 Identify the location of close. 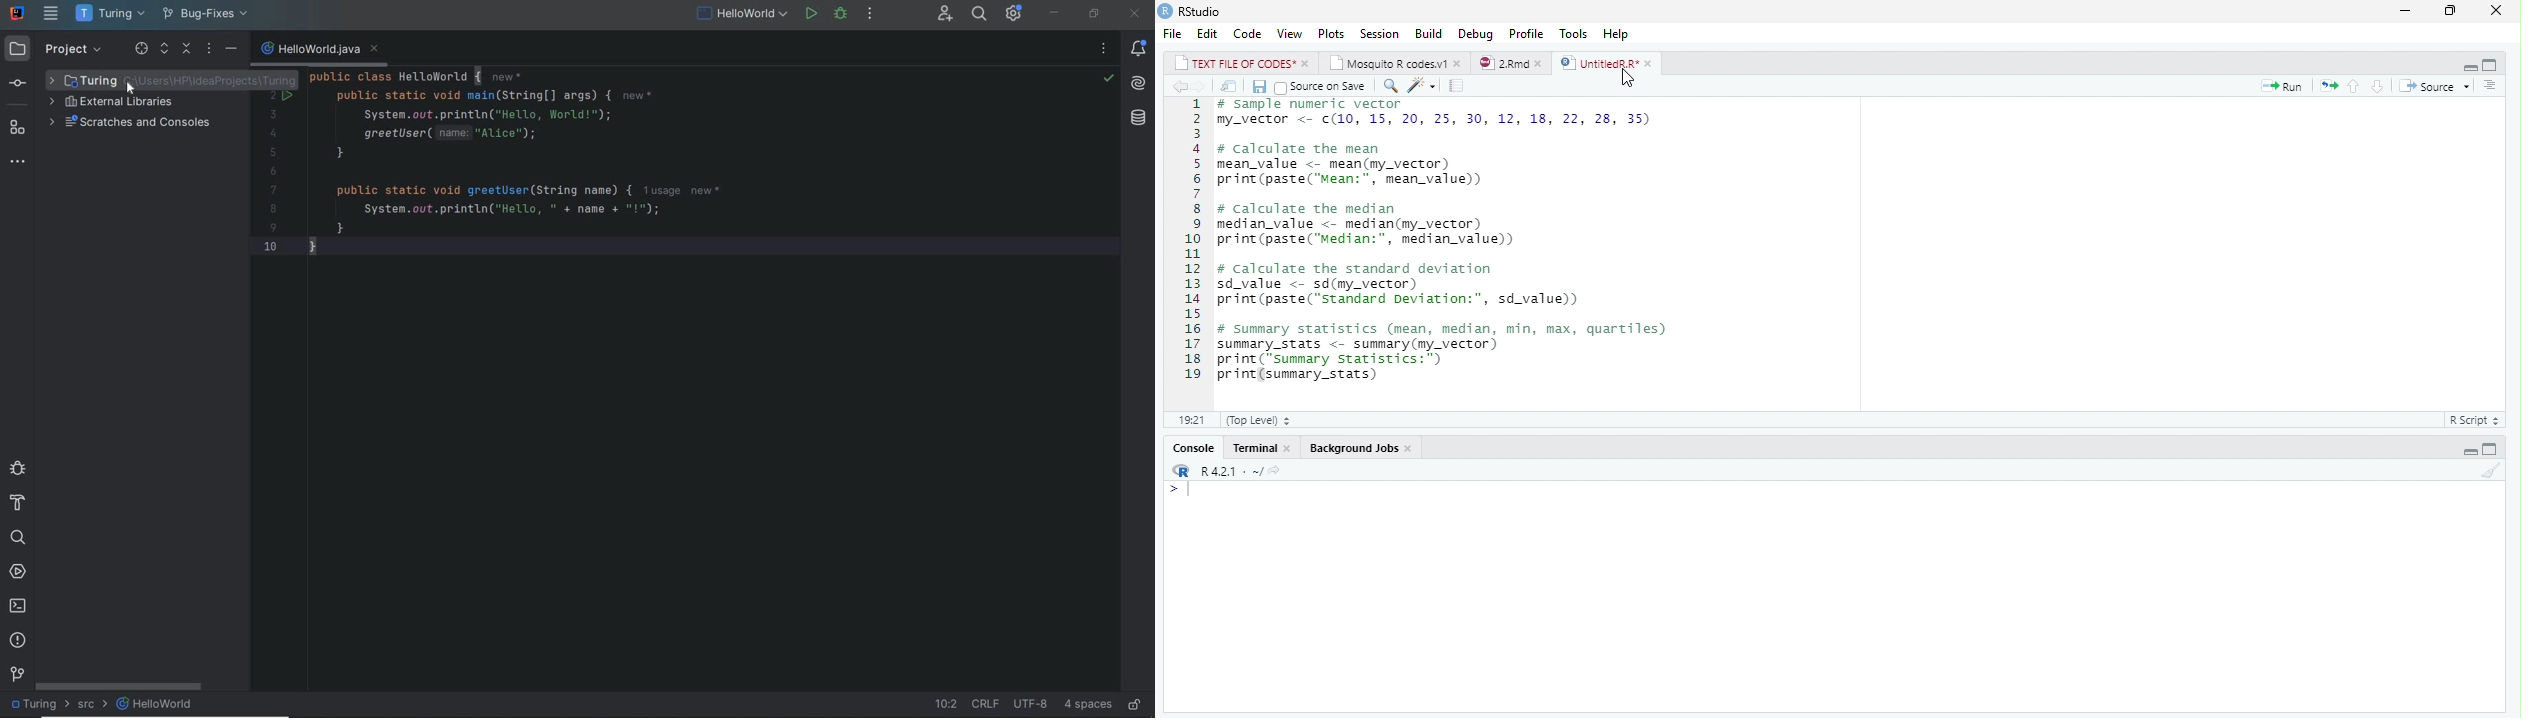
(1543, 64).